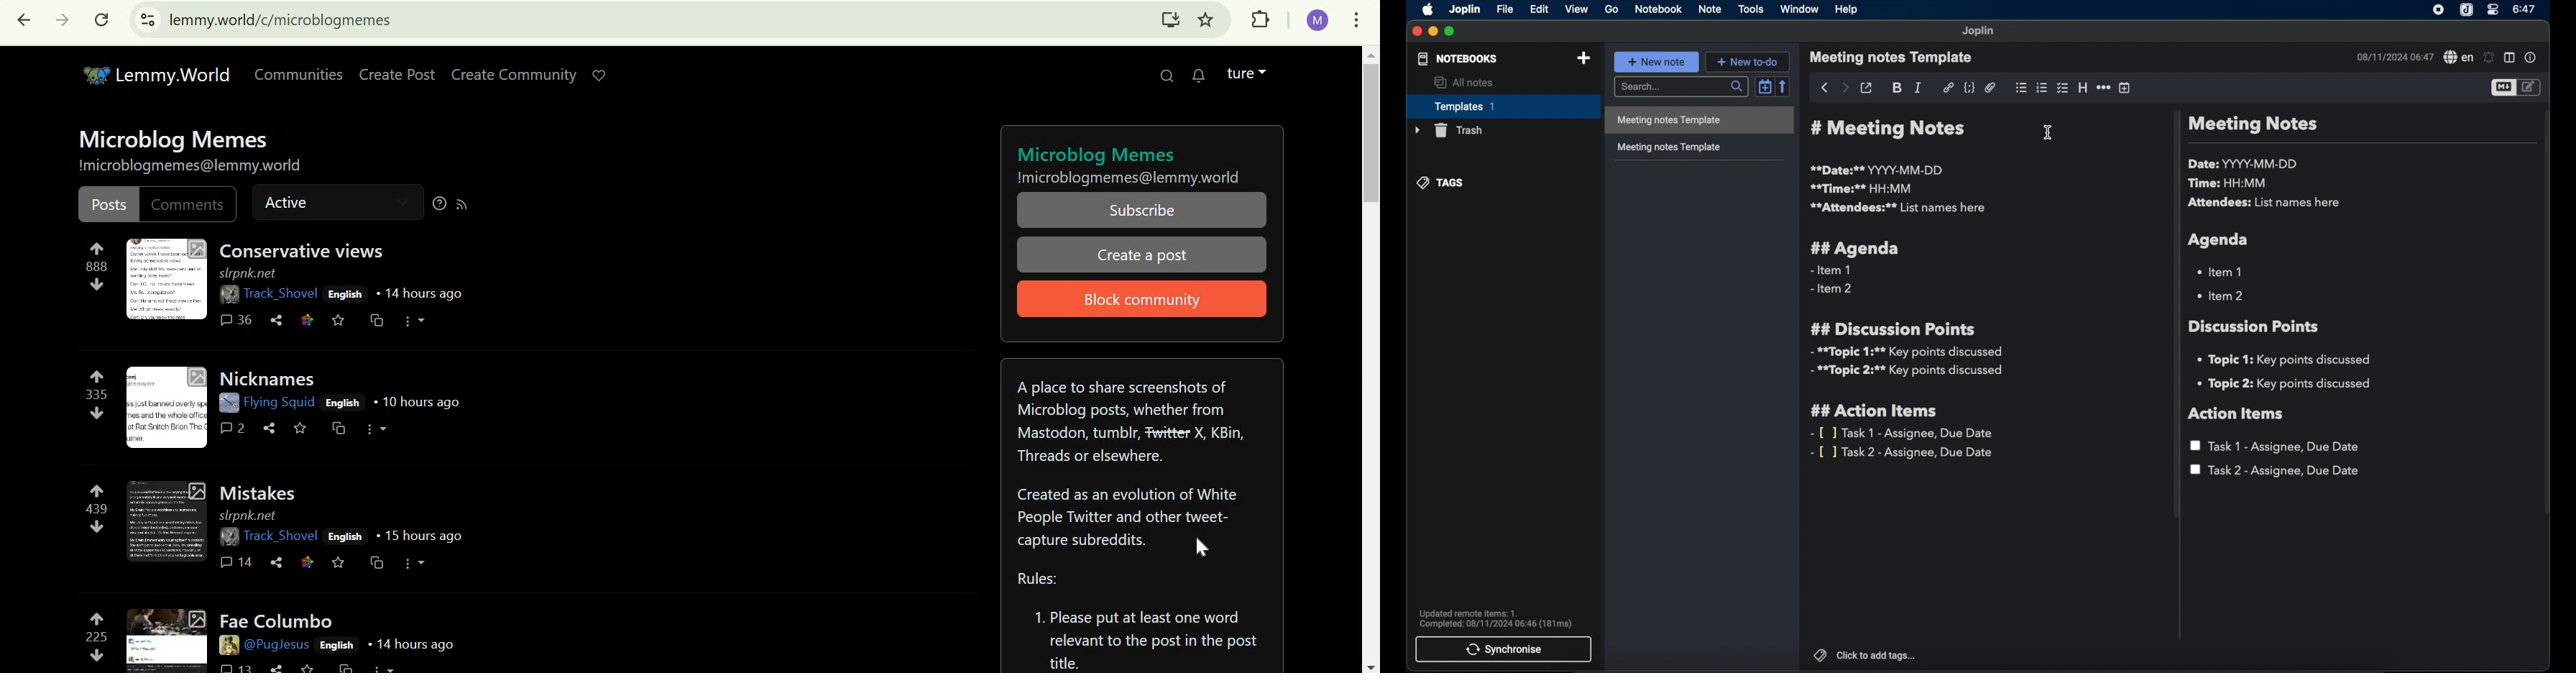 This screenshot has height=700, width=2576. I want to click on English, so click(339, 646).